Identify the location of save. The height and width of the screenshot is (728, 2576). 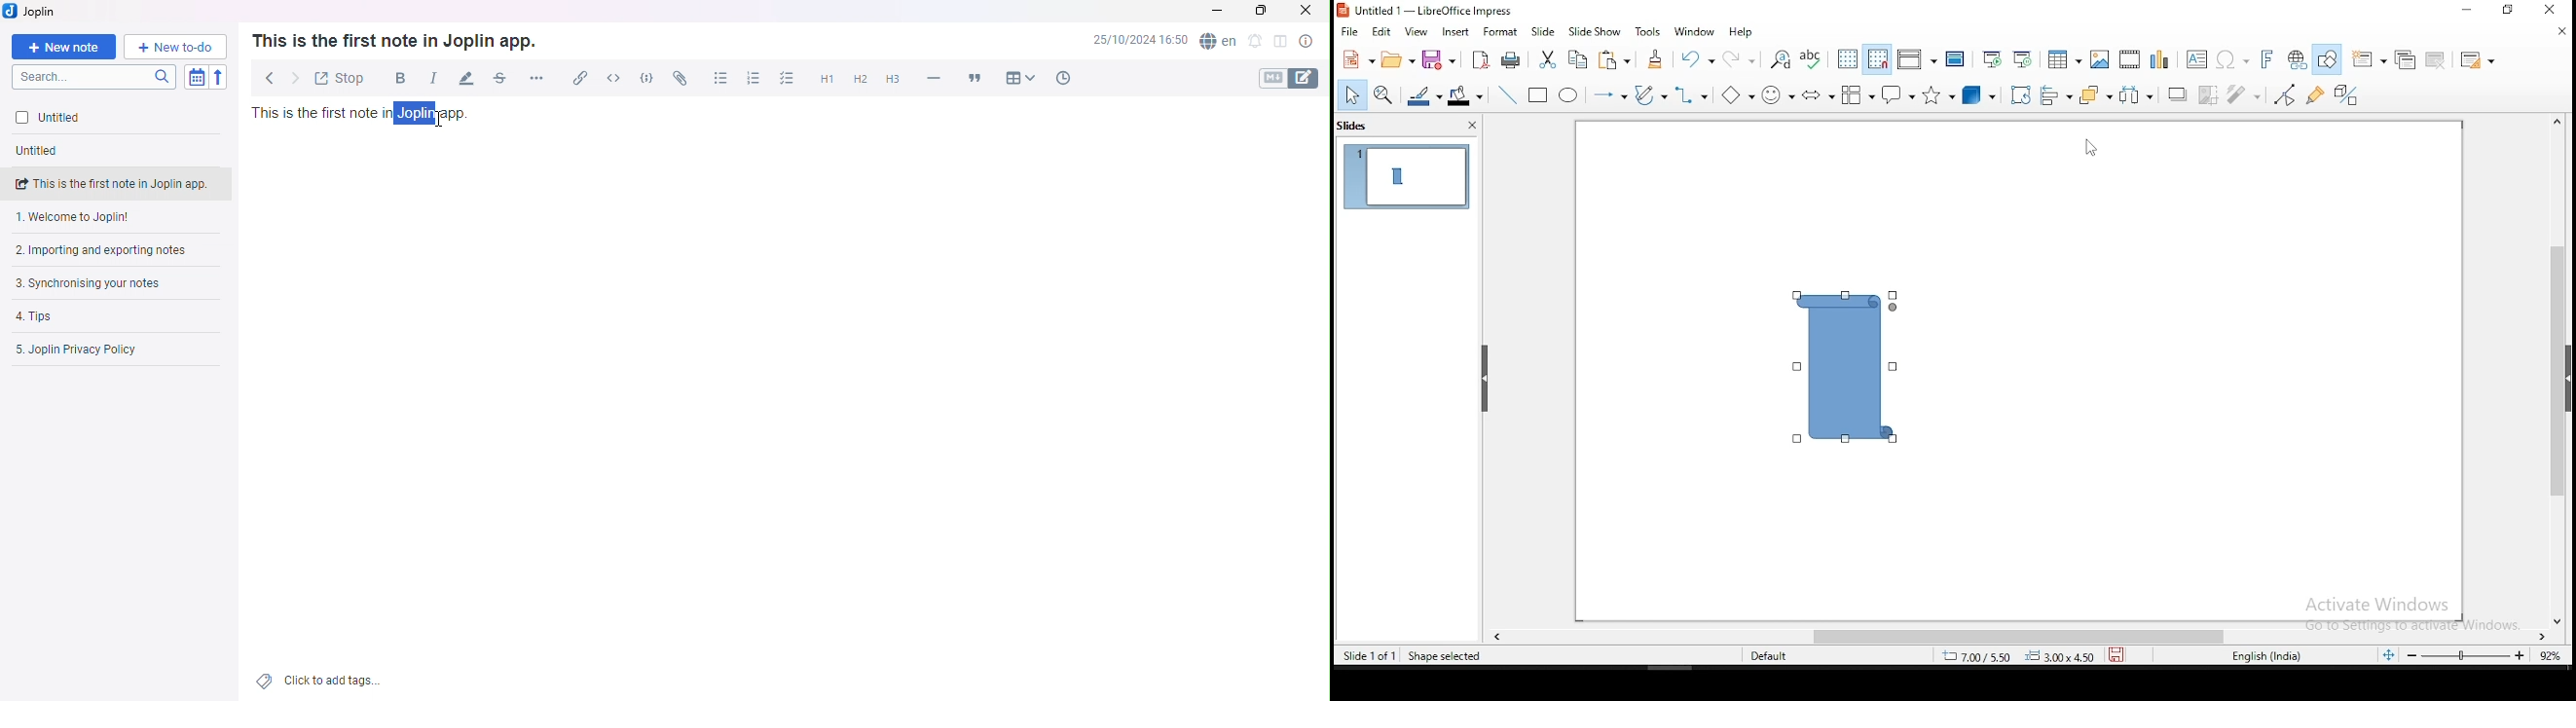
(2116, 655).